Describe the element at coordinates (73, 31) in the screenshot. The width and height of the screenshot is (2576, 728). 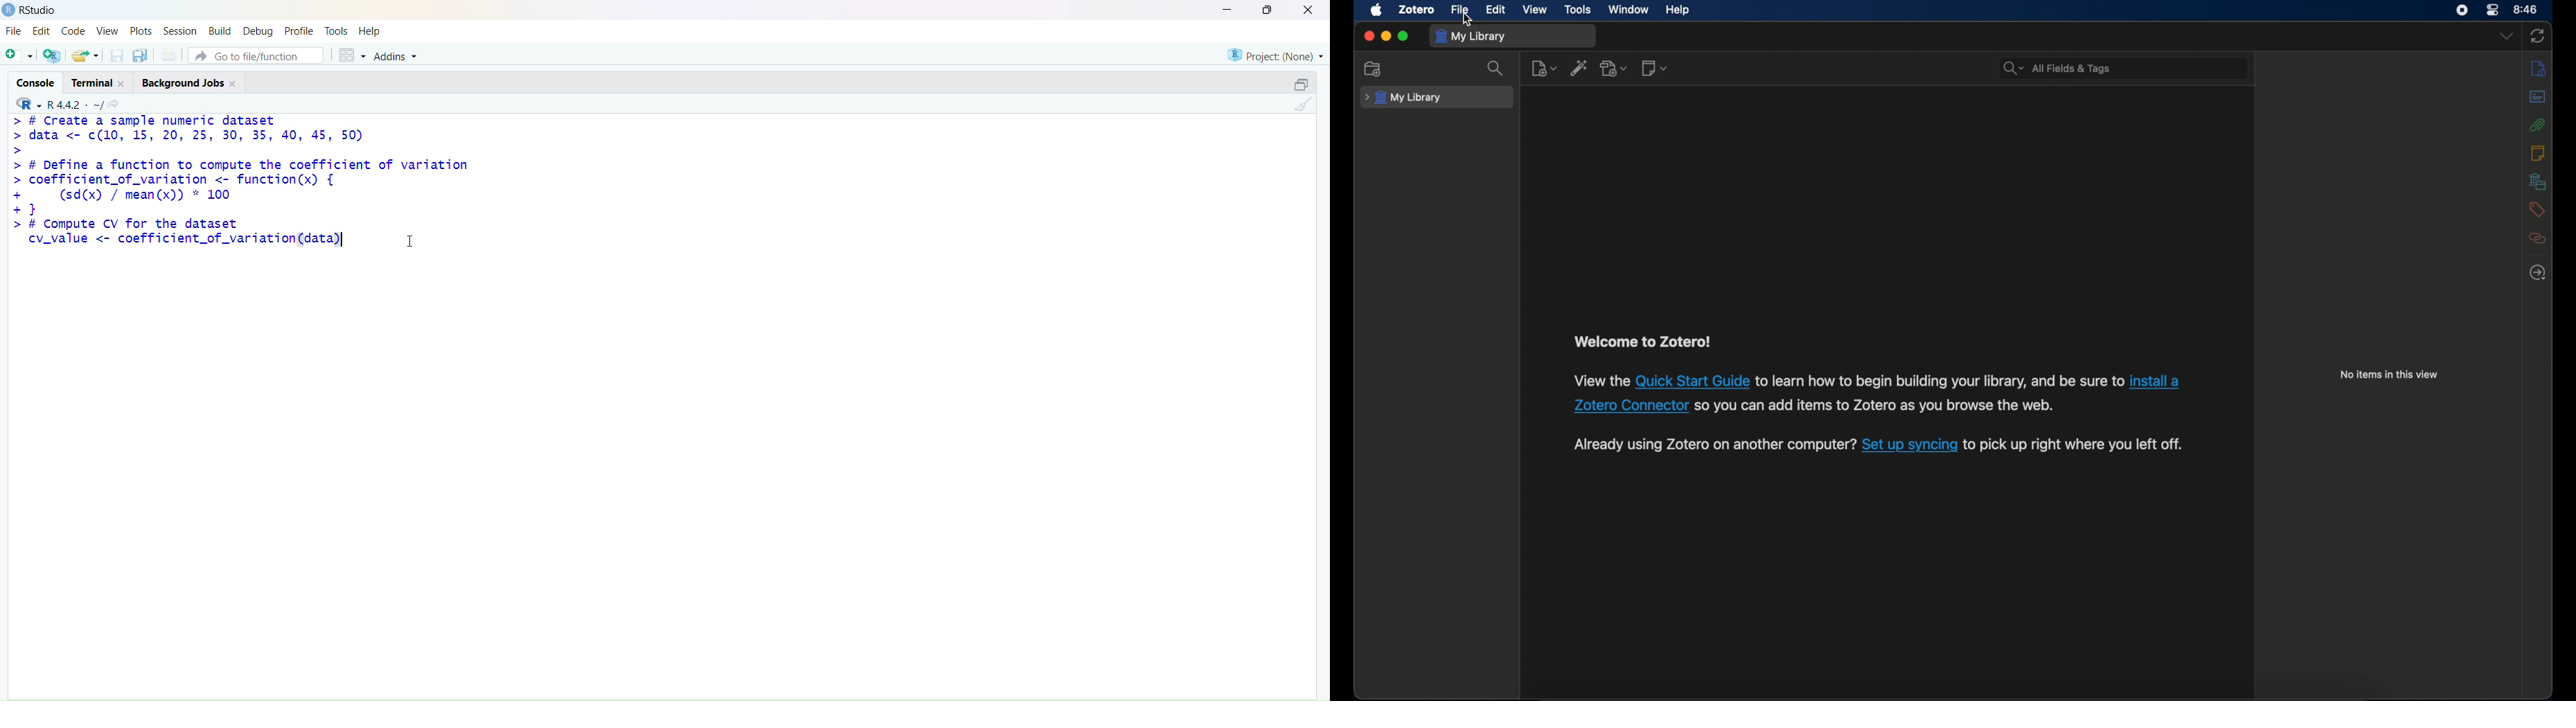
I see `code` at that location.